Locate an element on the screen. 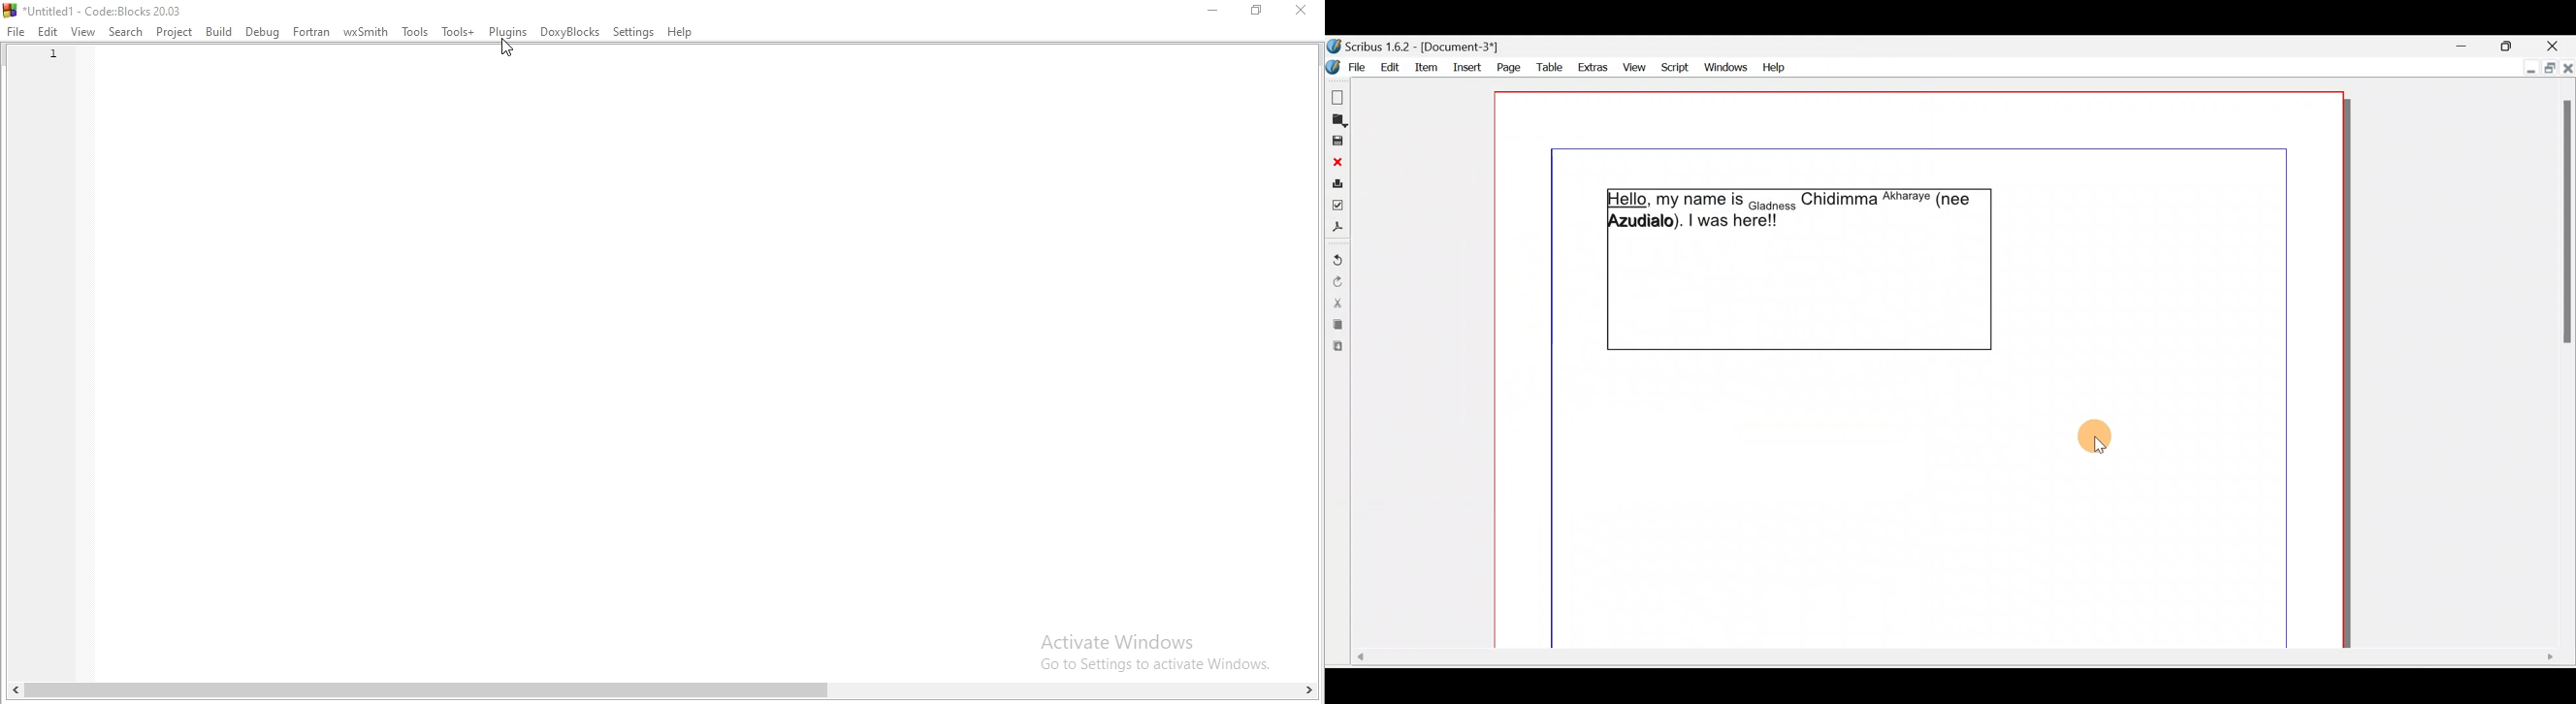  Redo is located at coordinates (1336, 282).